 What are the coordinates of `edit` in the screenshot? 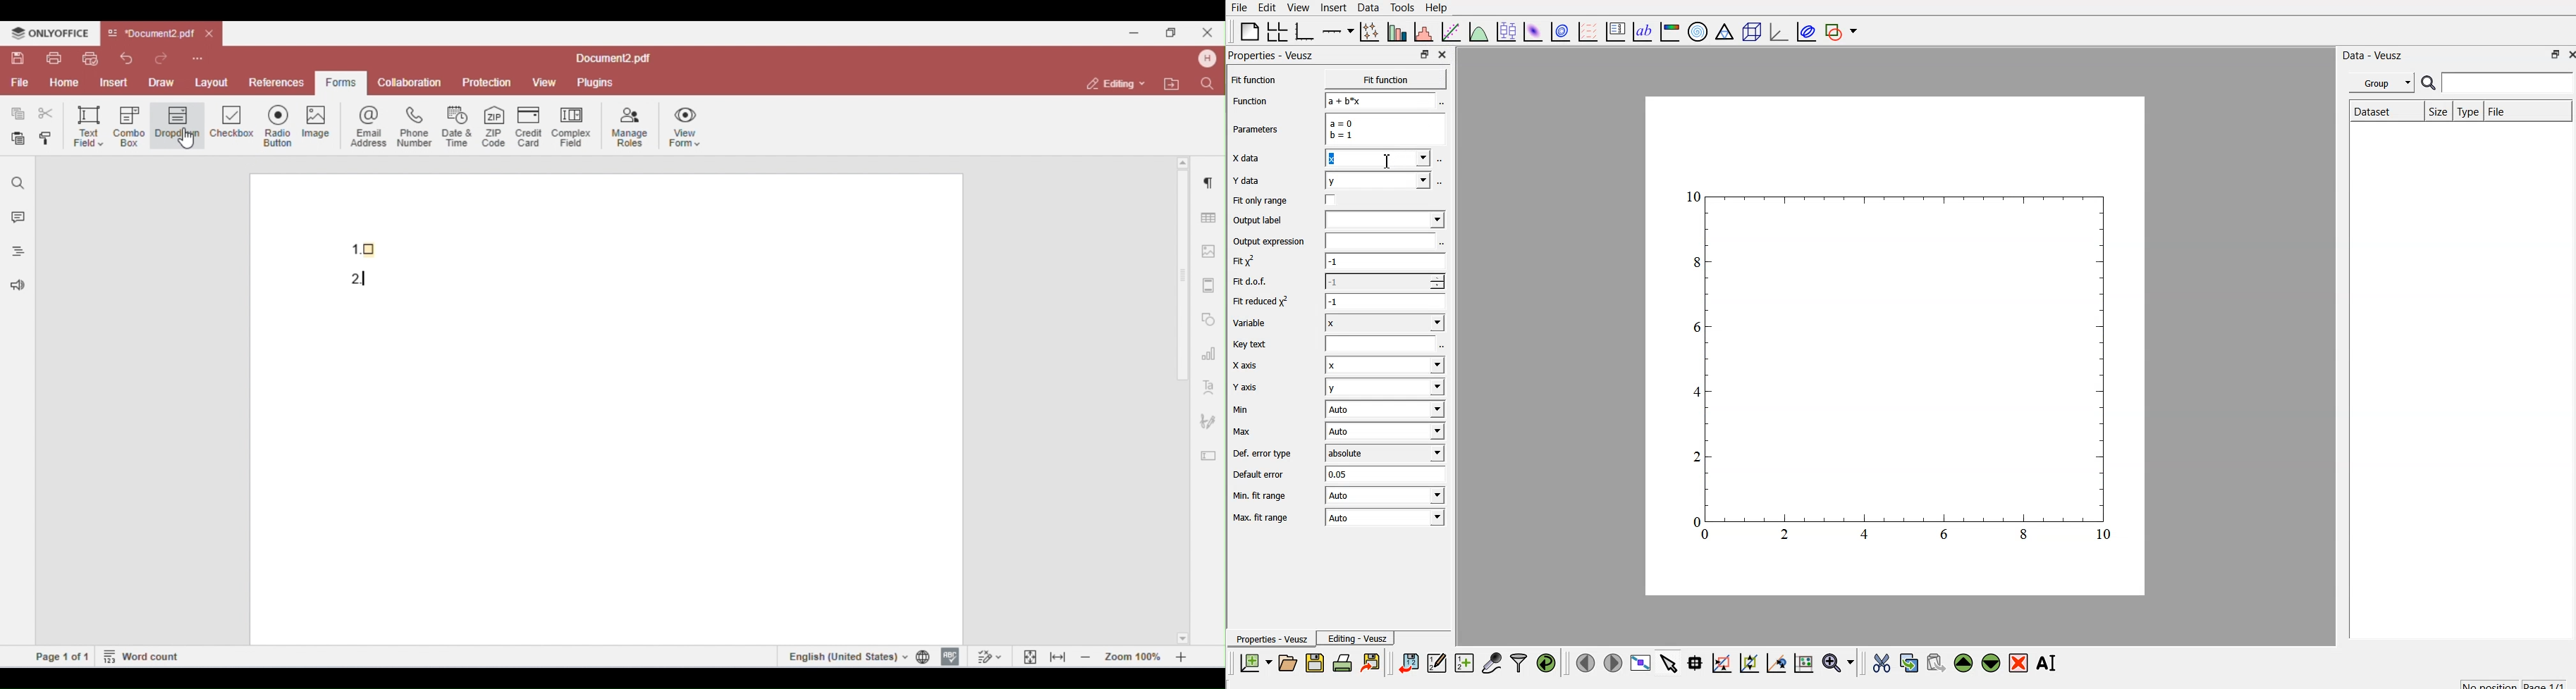 It's located at (1265, 7).